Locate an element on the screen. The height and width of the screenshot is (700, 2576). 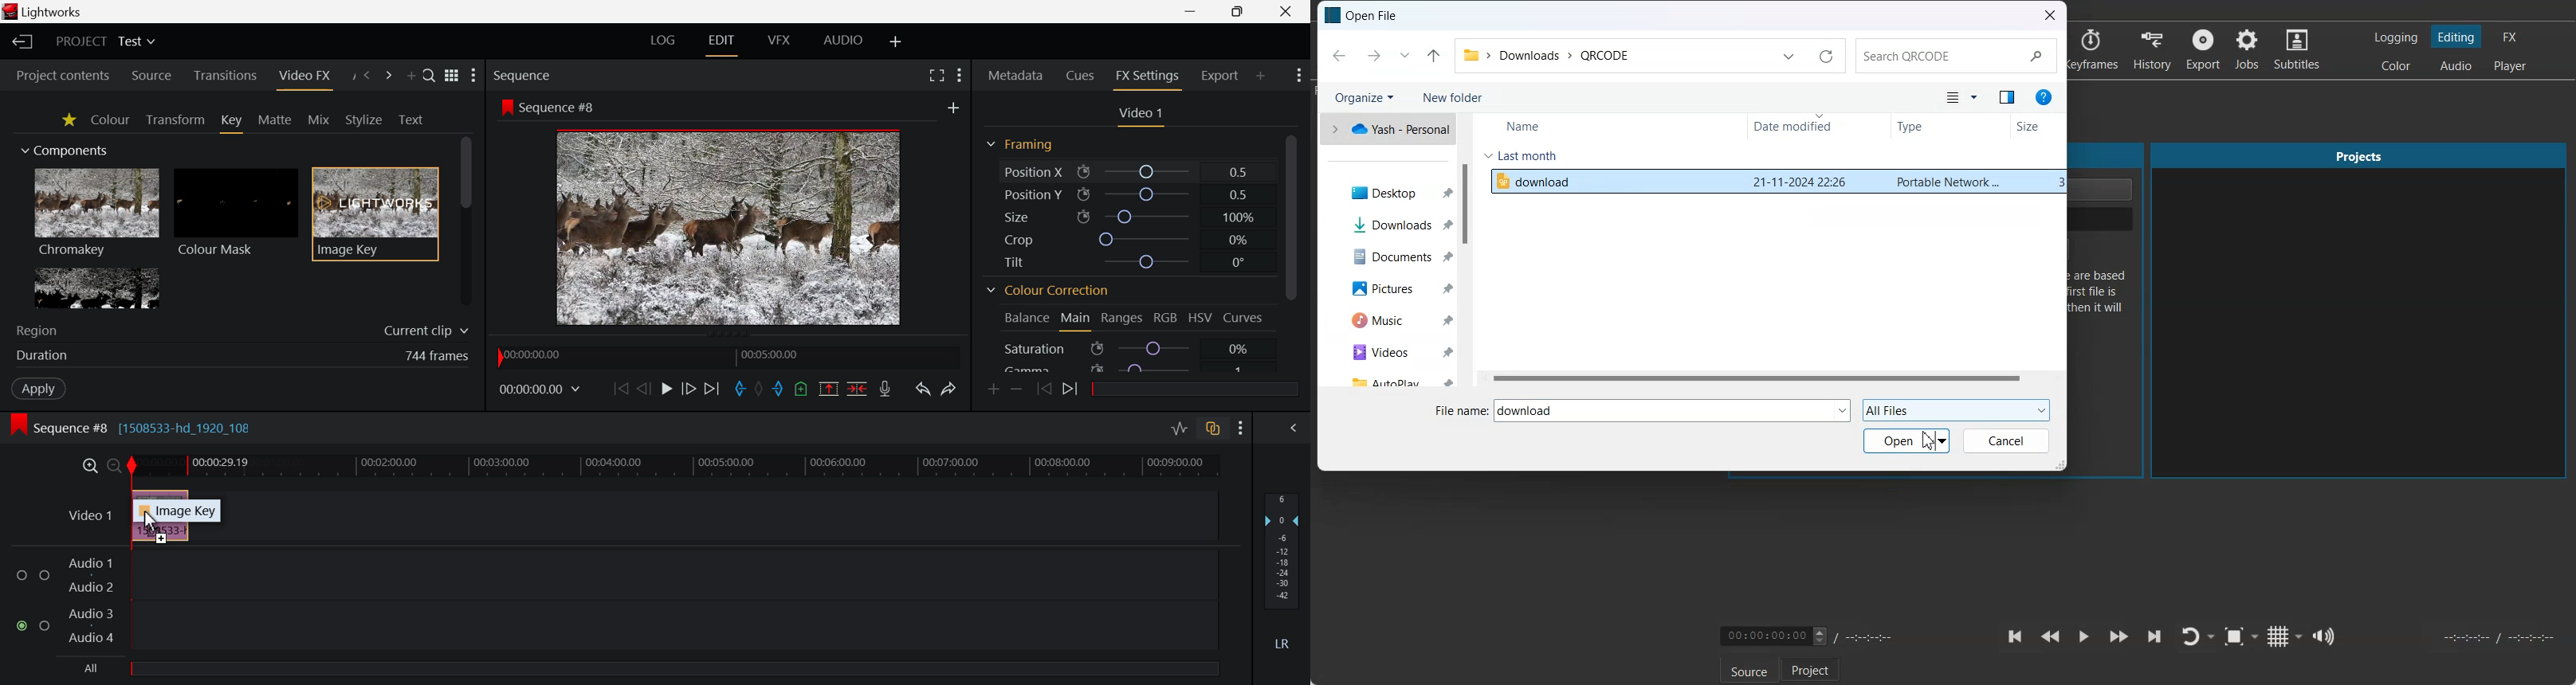
AutoPlay is located at coordinates (1388, 380).